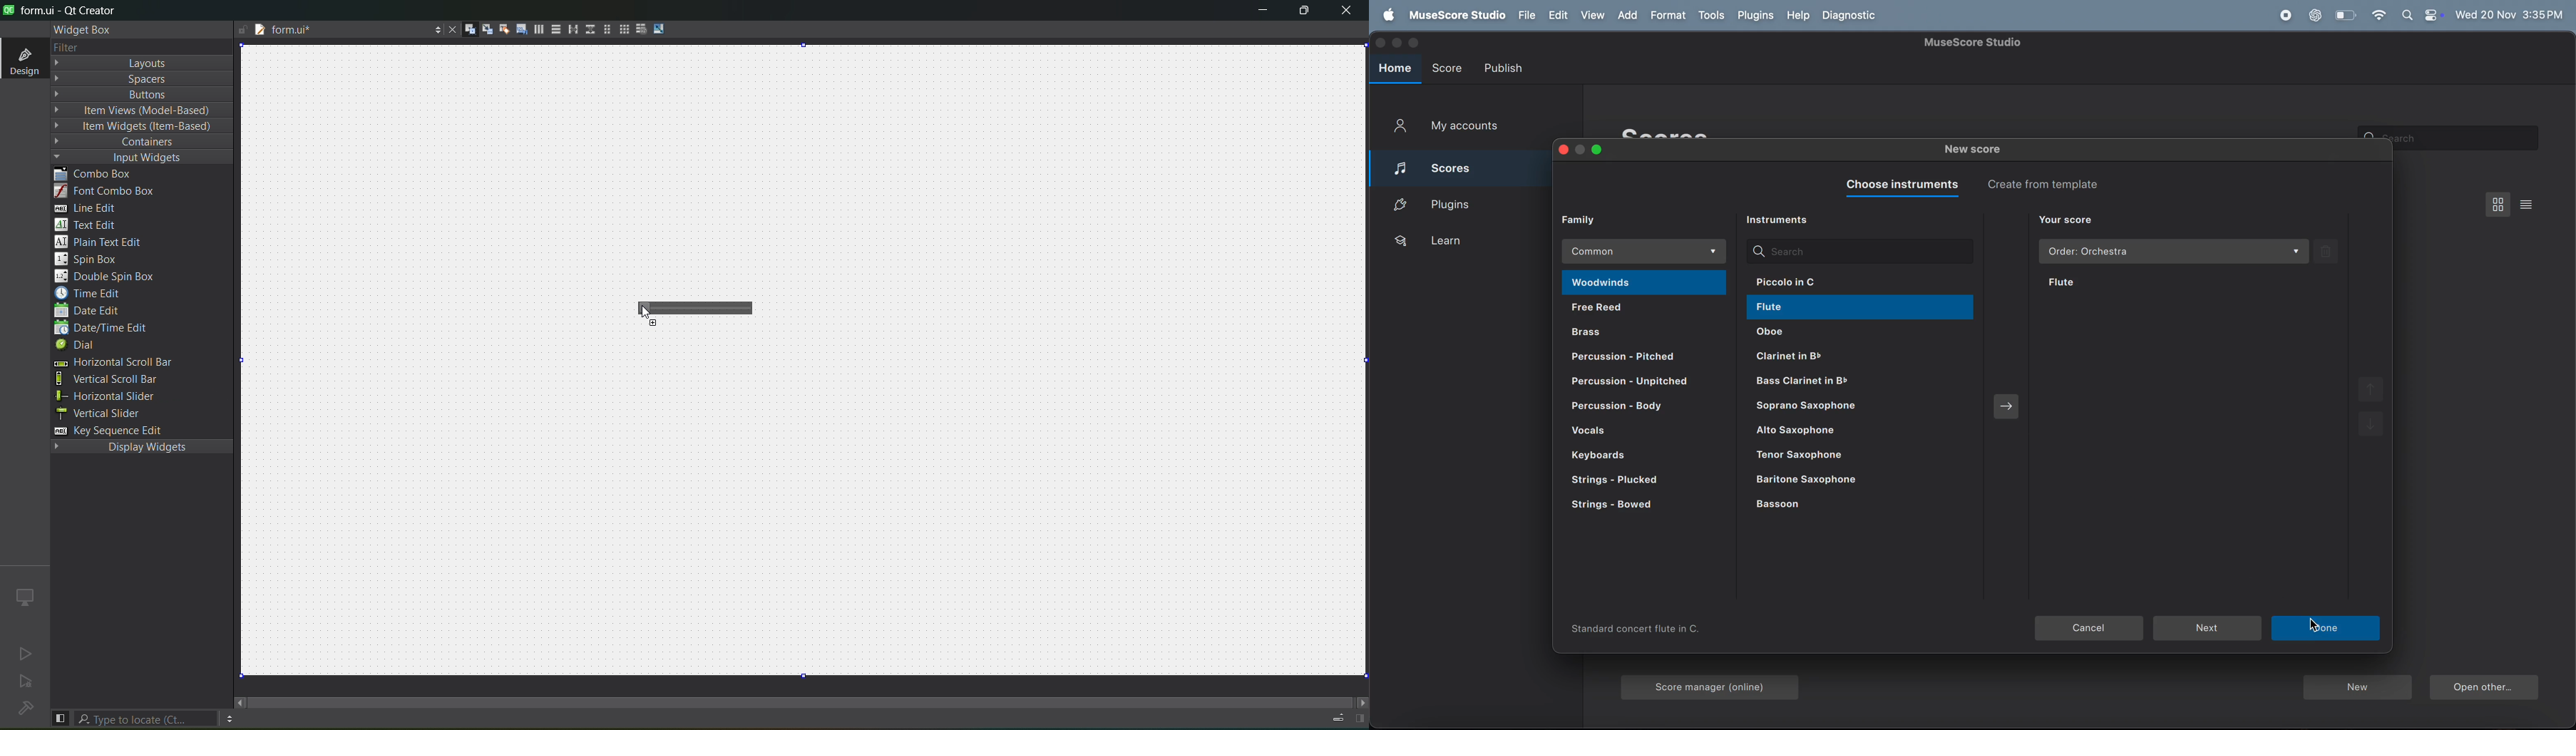 Image resolution: width=2576 pixels, height=756 pixels. Describe the element at coordinates (26, 682) in the screenshot. I see `no active project` at that location.